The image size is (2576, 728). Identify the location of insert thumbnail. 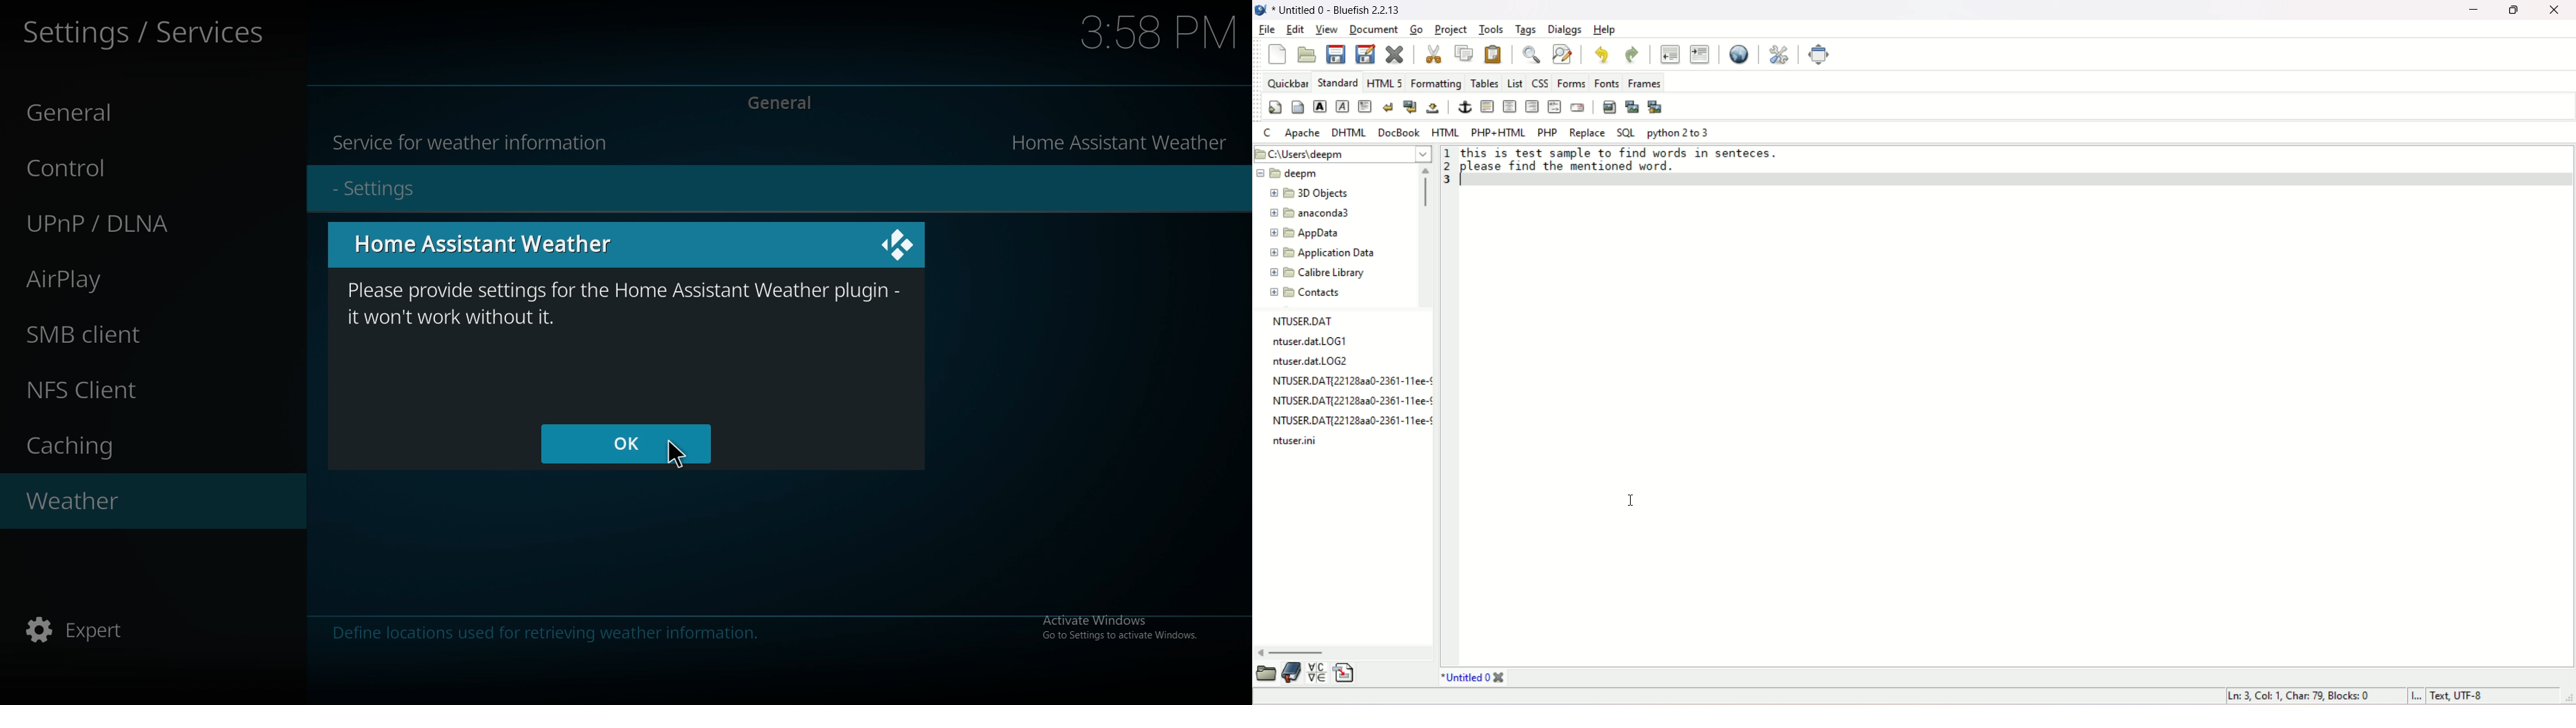
(1632, 106).